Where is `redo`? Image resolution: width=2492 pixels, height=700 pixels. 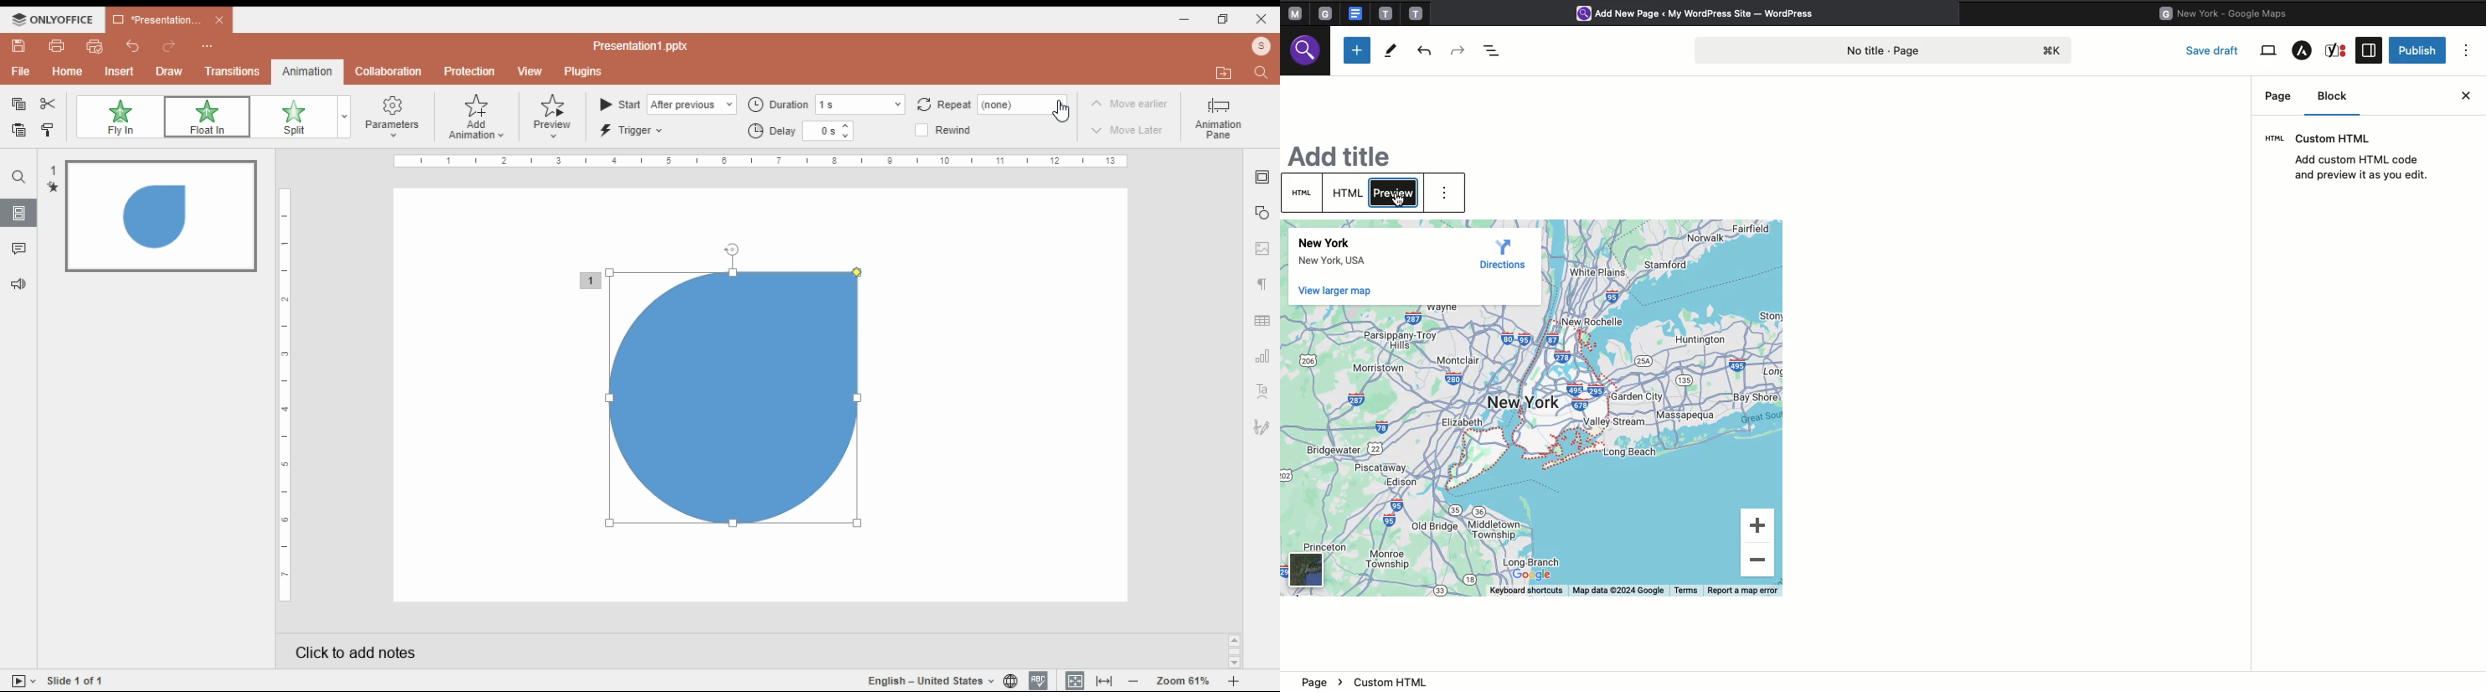
redo is located at coordinates (170, 47).